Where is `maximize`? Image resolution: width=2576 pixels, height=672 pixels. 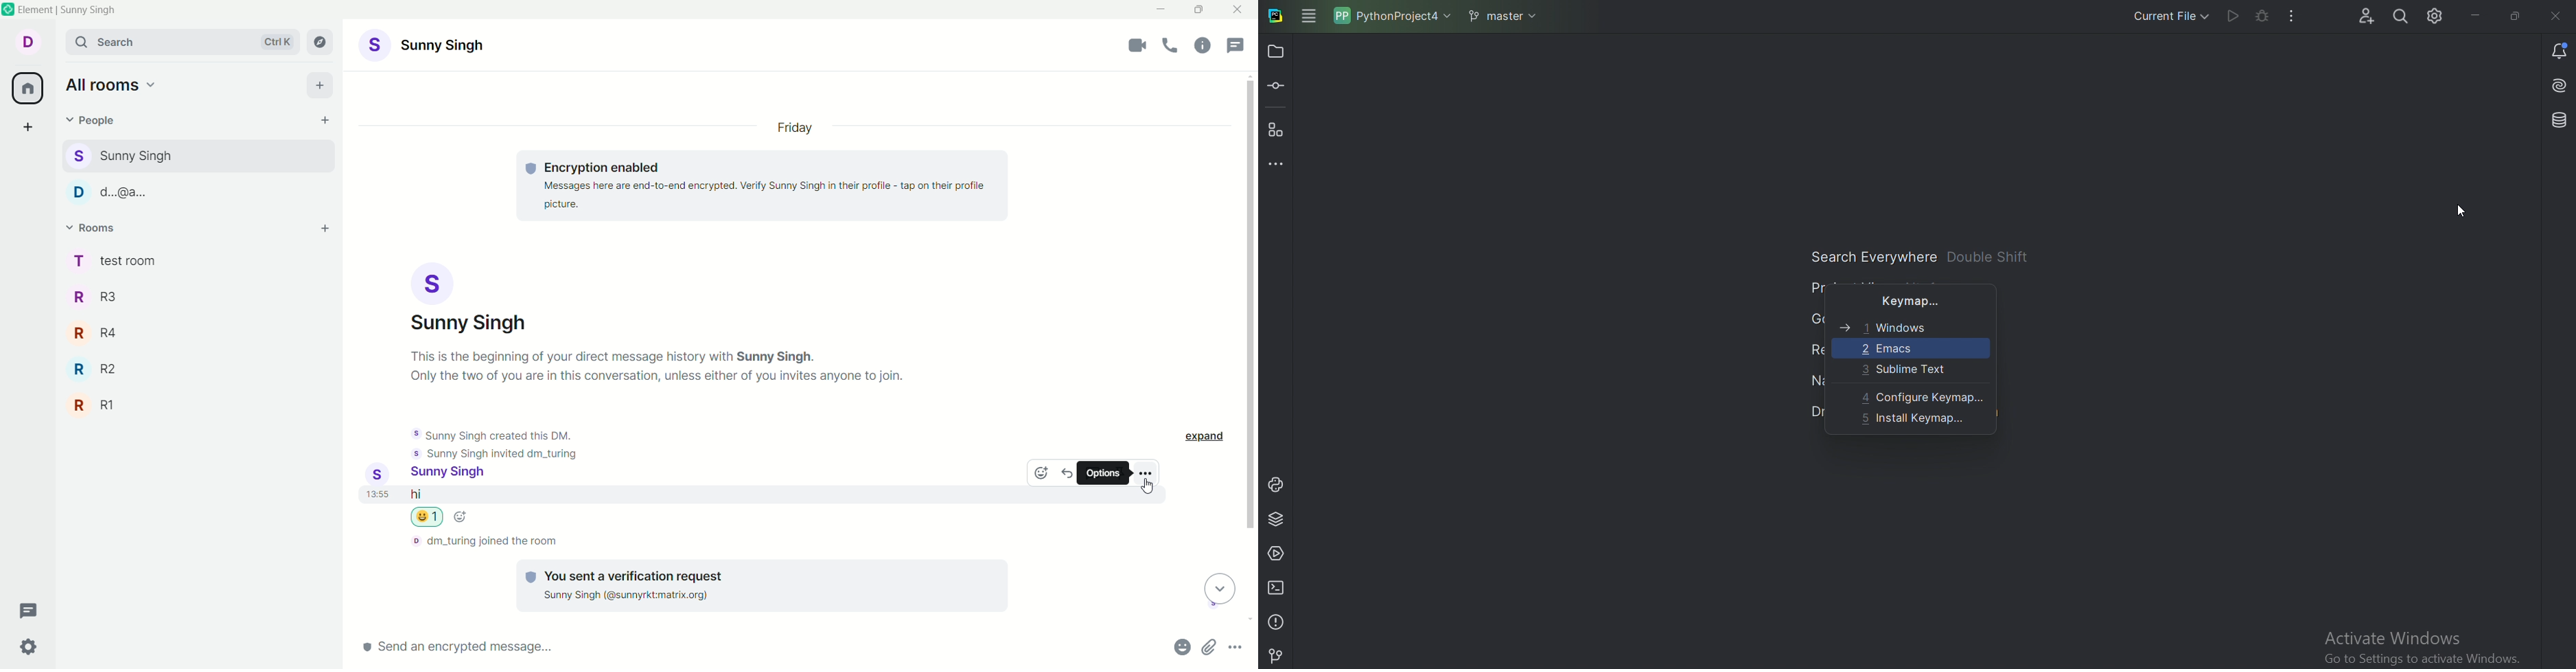
maximize is located at coordinates (1197, 10).